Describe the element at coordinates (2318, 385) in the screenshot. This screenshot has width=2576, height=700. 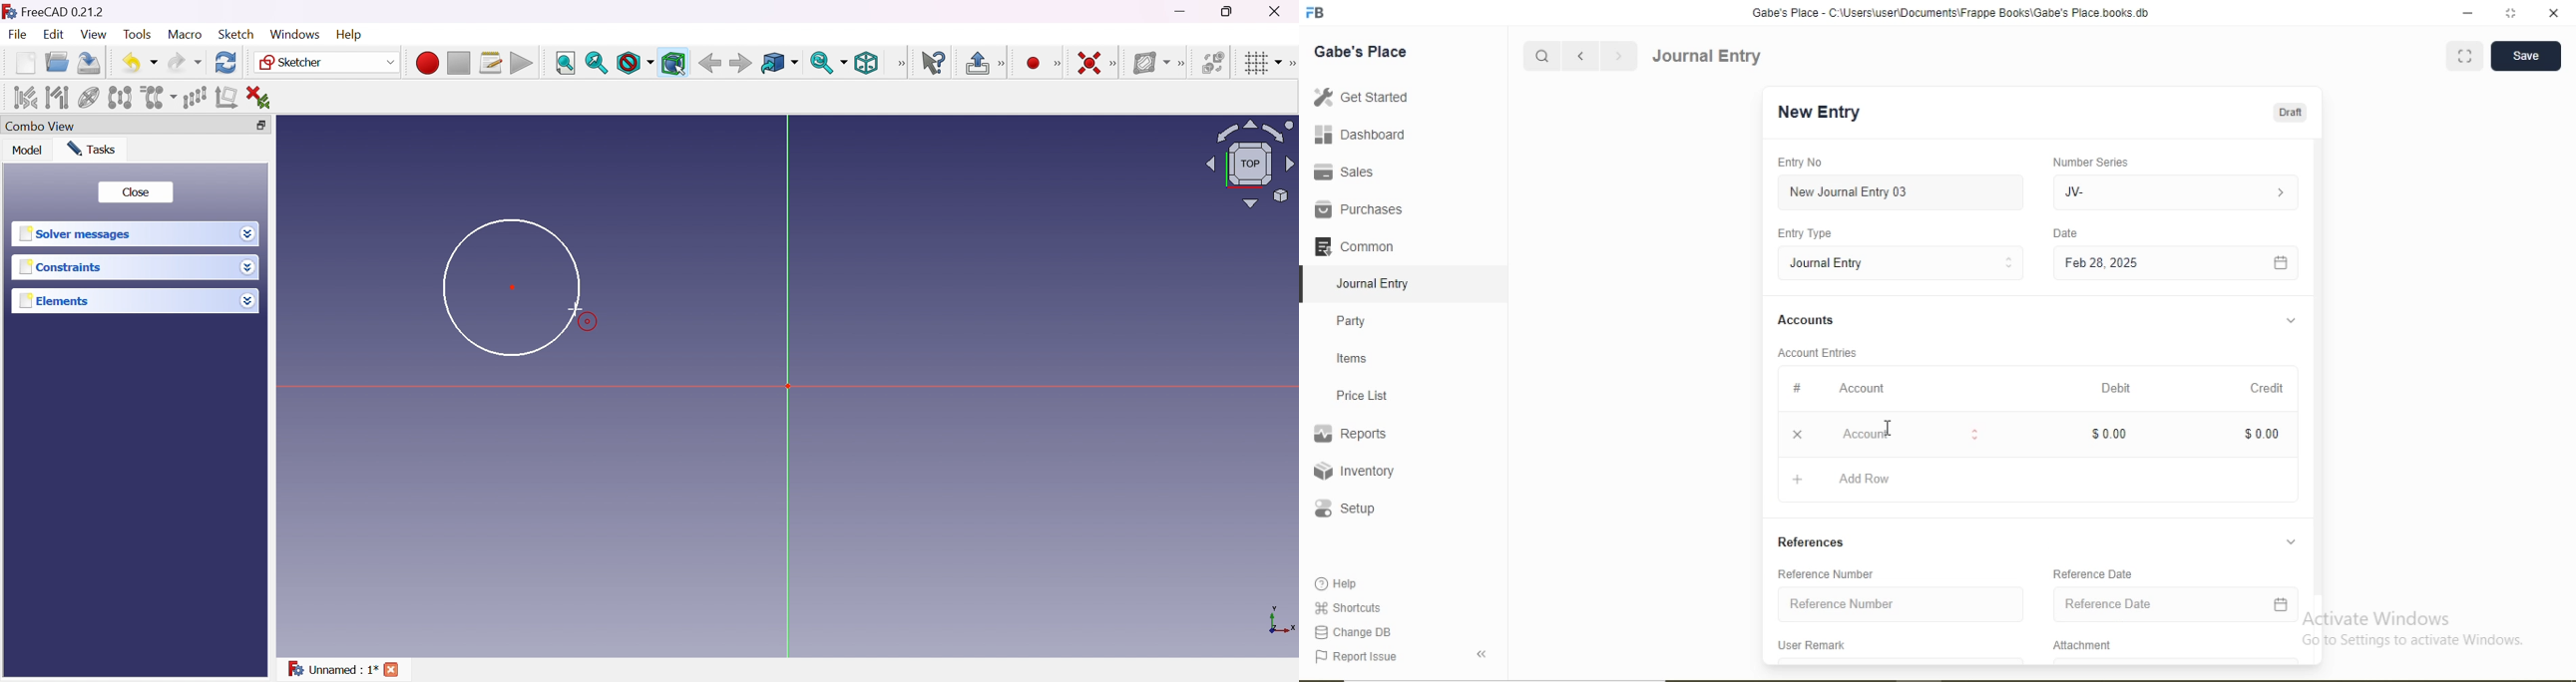
I see `Scroll bar` at that location.